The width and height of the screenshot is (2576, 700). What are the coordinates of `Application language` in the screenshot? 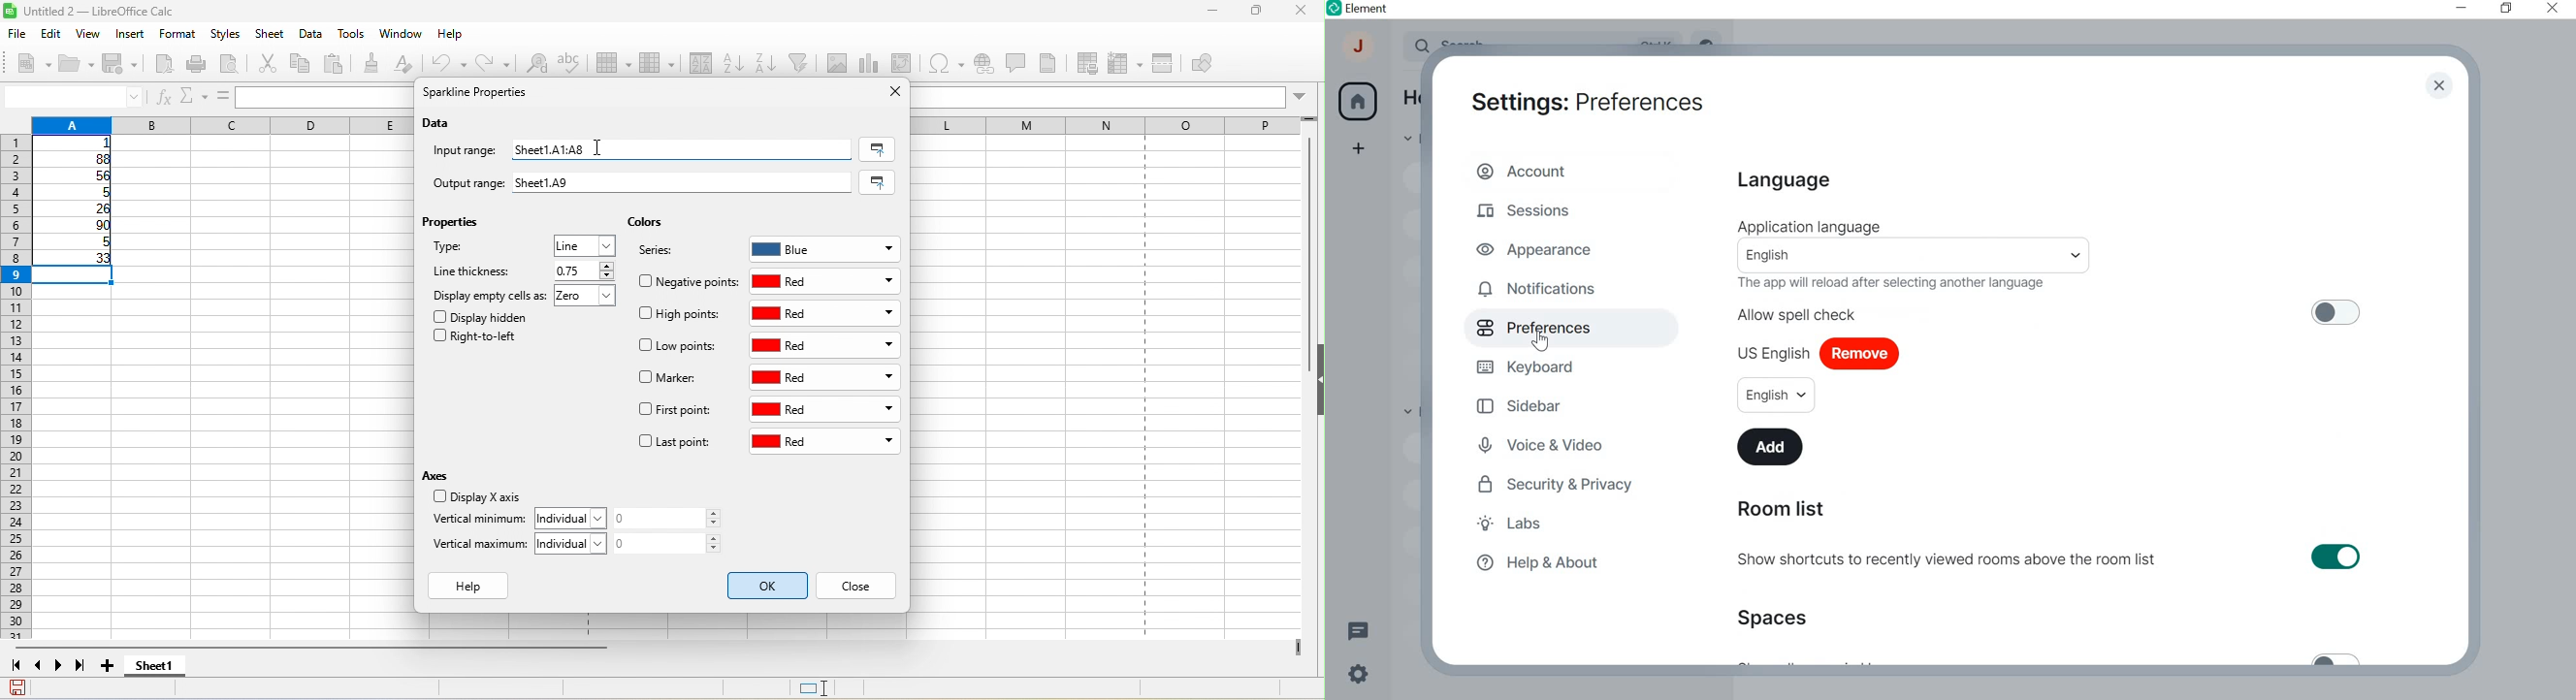 It's located at (1808, 227).